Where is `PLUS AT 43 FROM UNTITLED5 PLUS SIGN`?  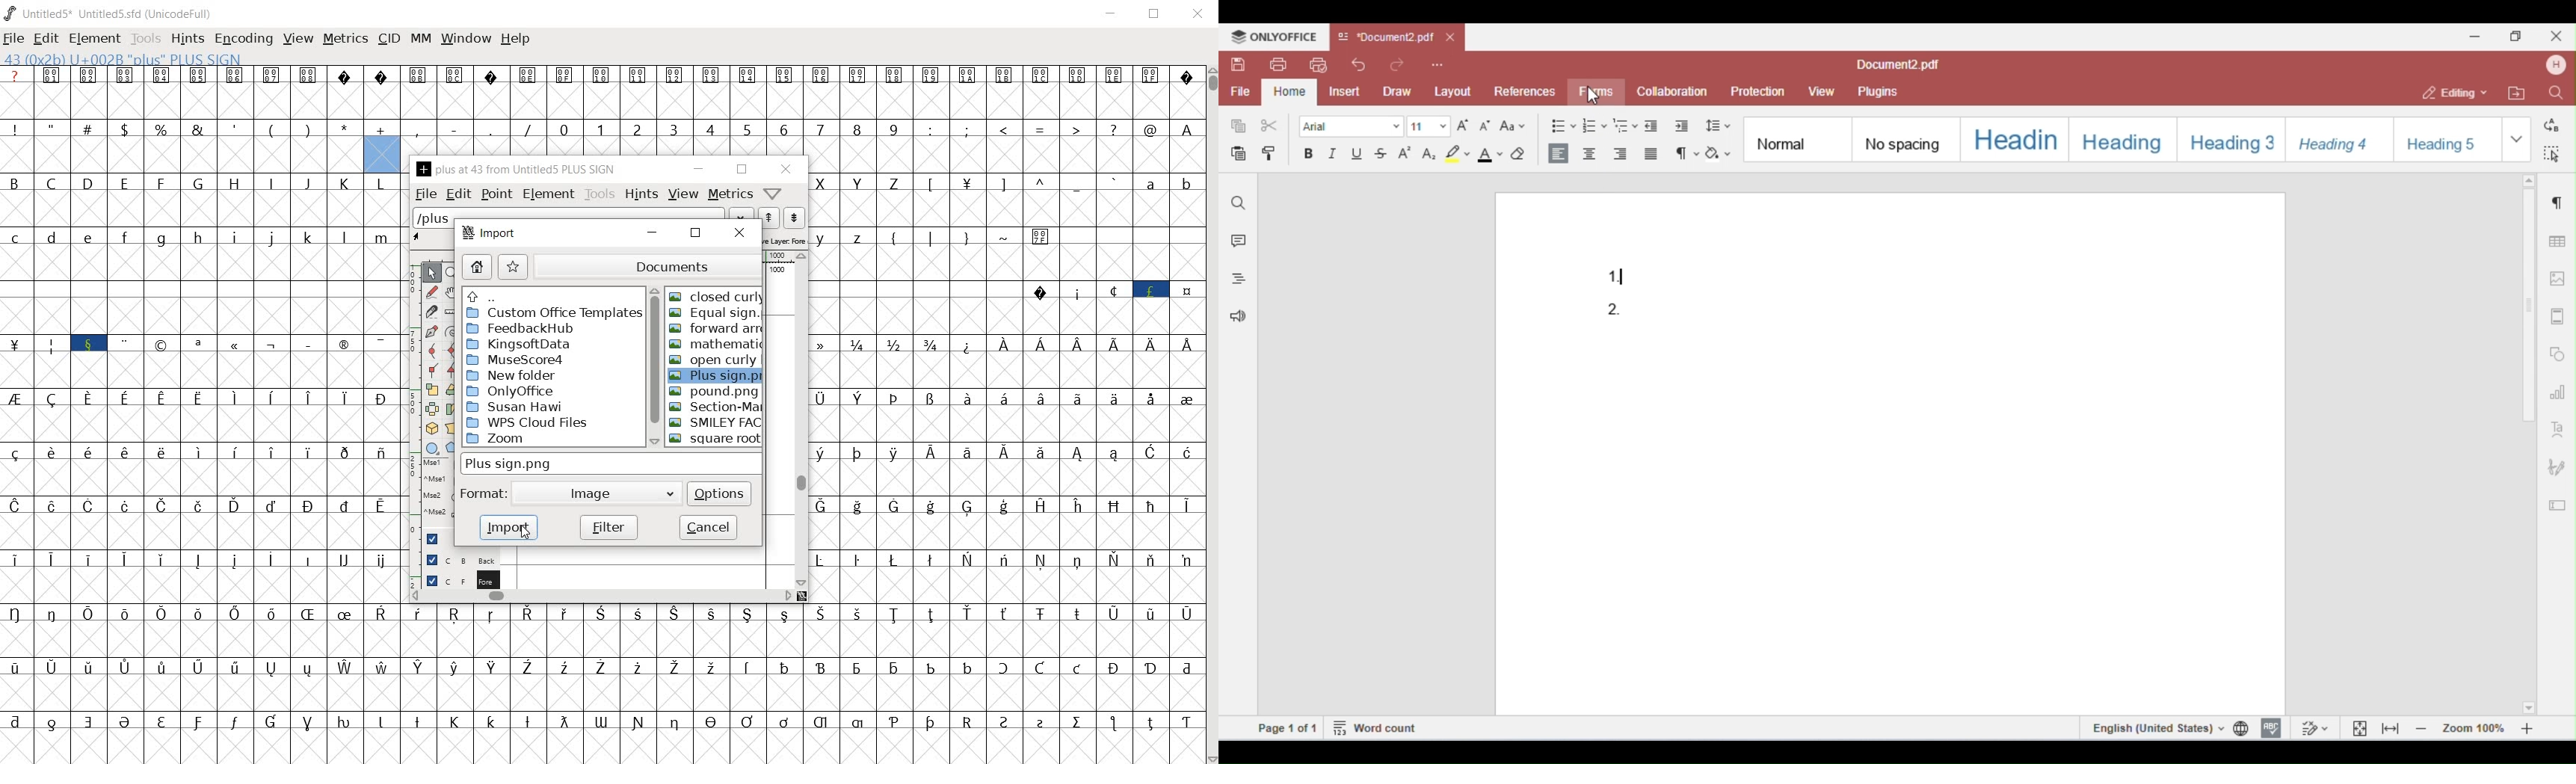 PLUS AT 43 FROM UNTITLED5 PLUS SIGN is located at coordinates (518, 170).